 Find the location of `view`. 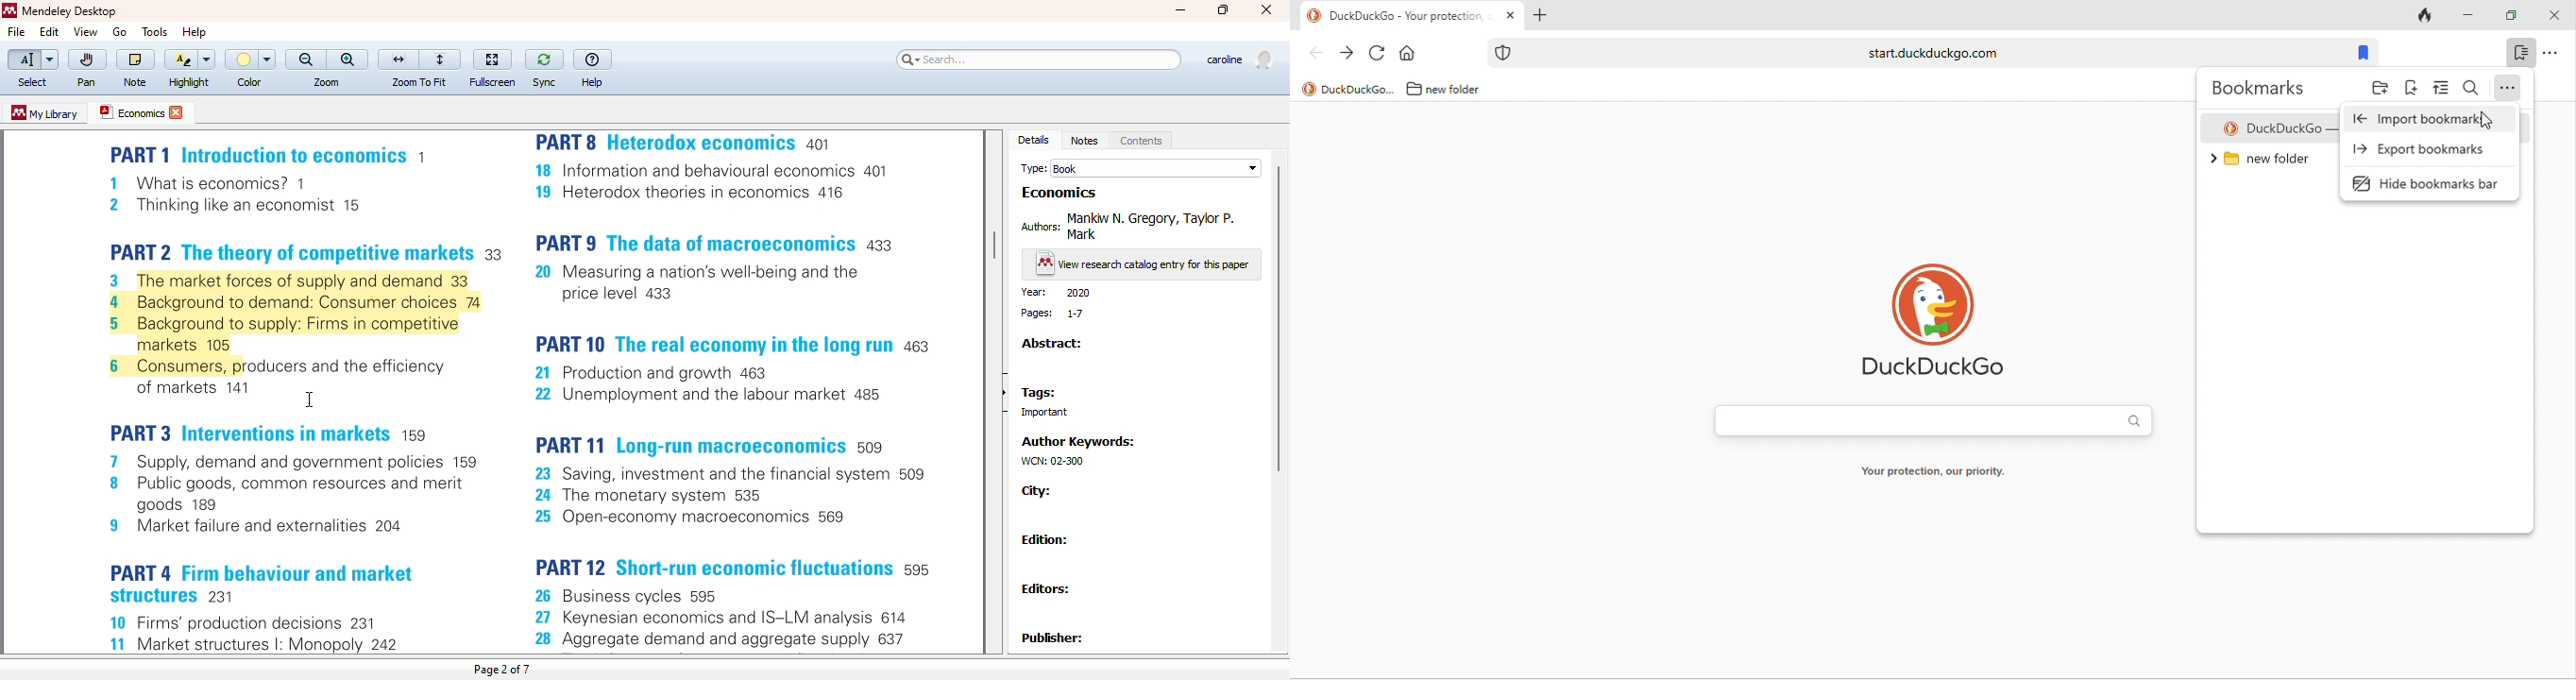

view is located at coordinates (85, 31).